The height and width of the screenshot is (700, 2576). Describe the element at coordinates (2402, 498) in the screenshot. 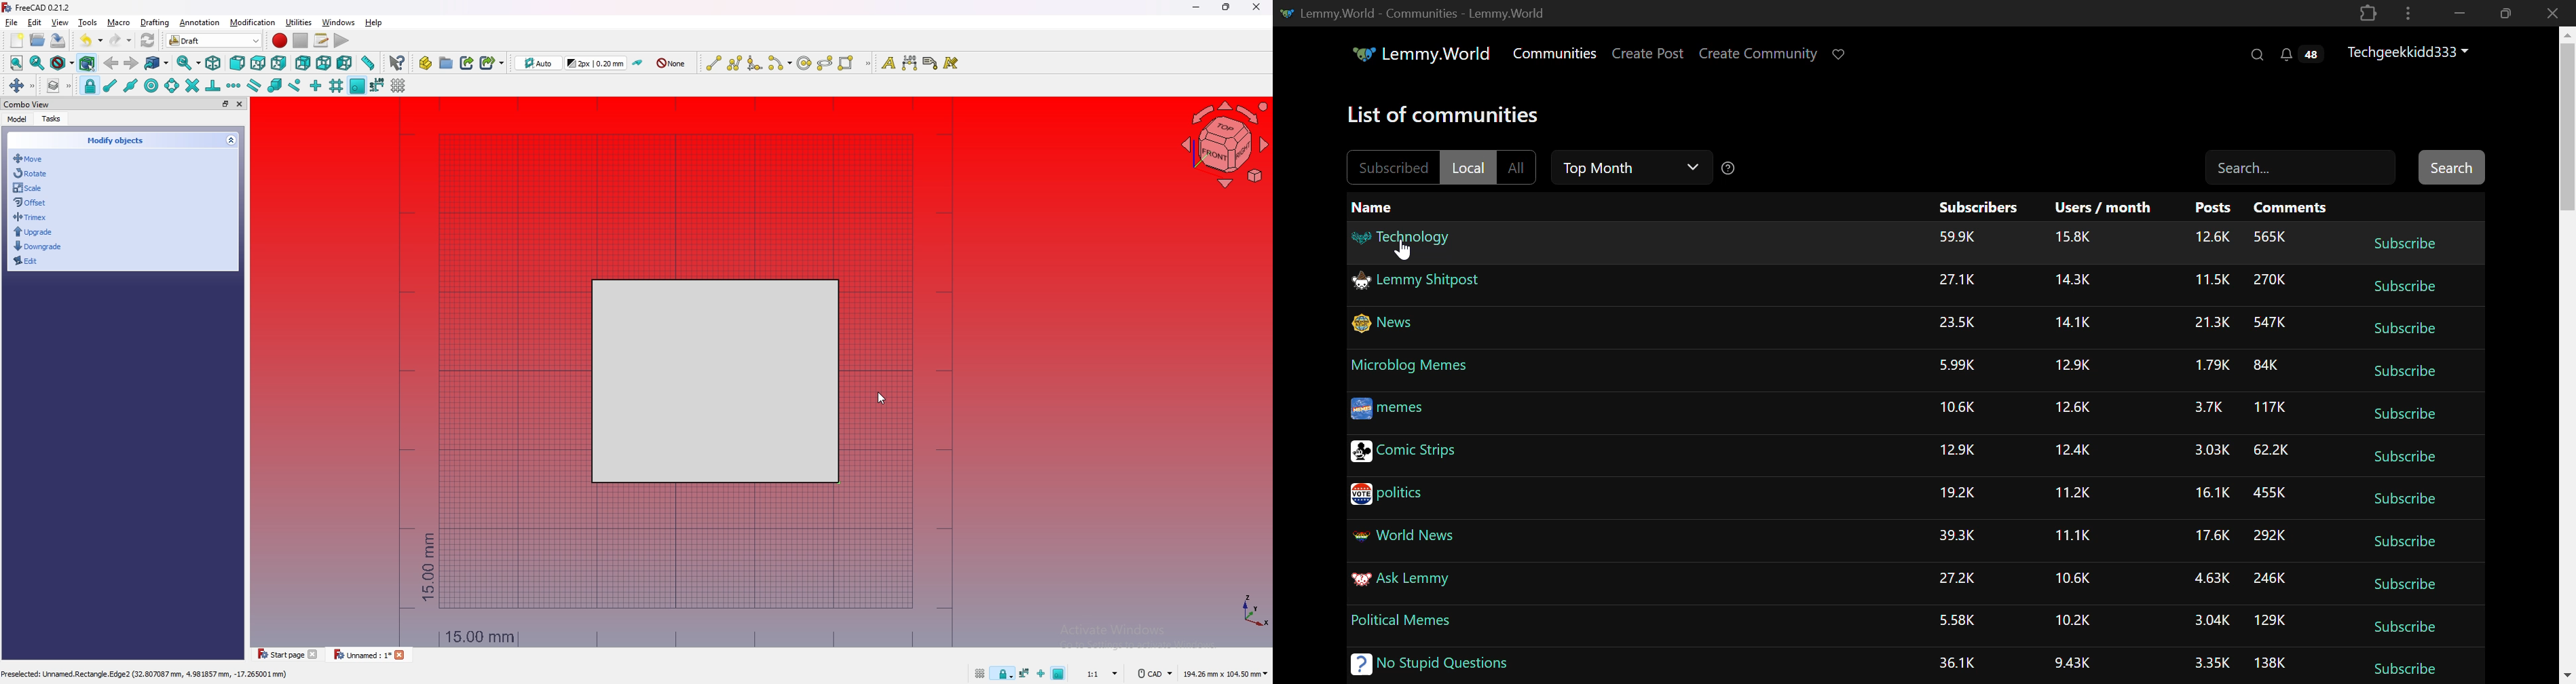

I see `Subscribe` at that location.